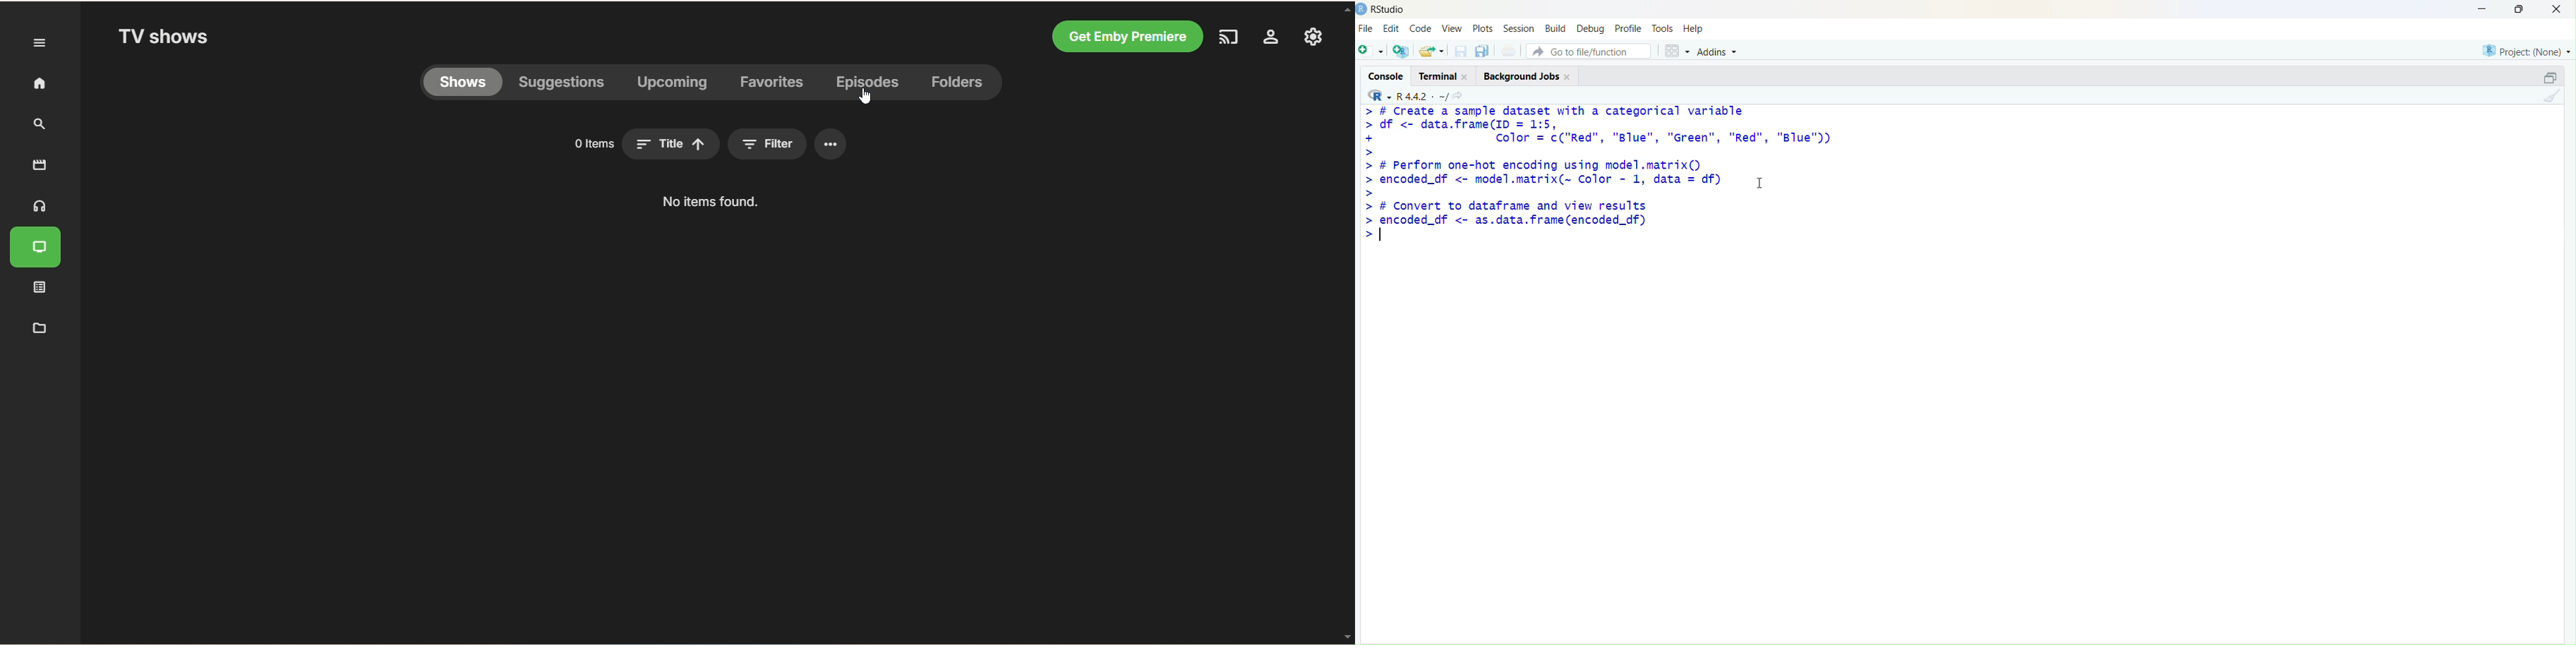 This screenshot has width=2576, height=672. I want to click on maximise, so click(2520, 9).